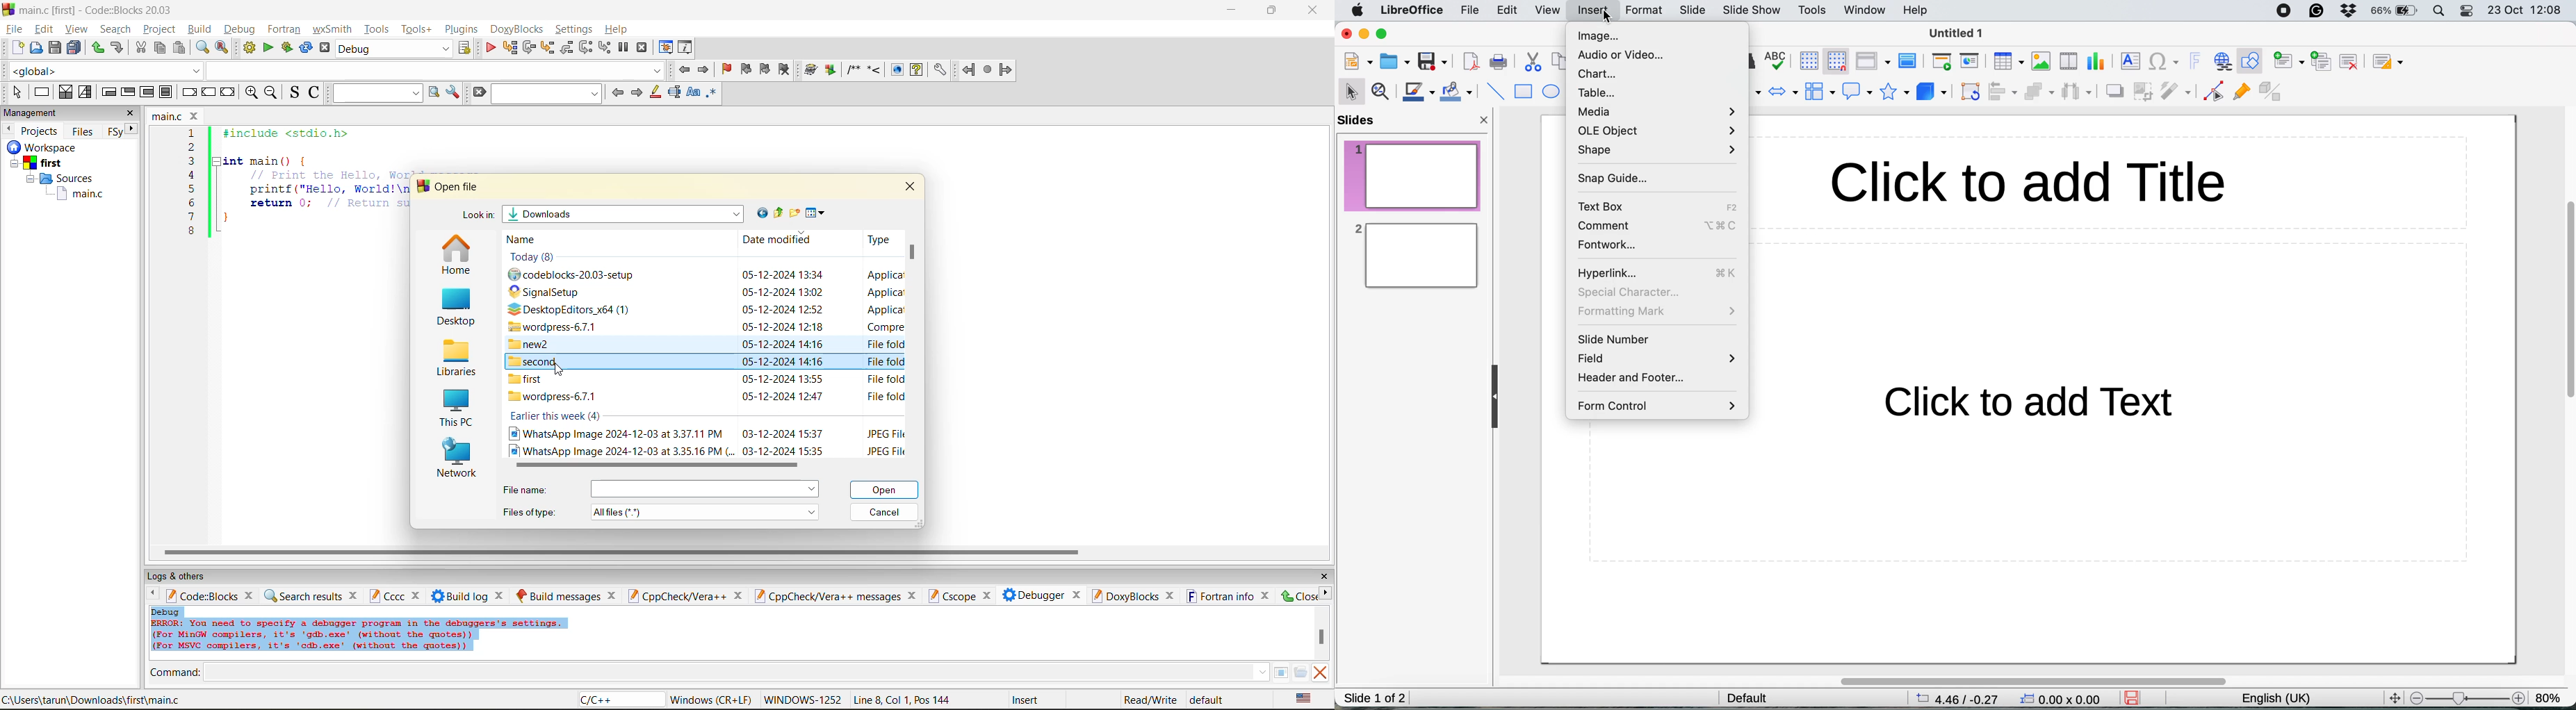 The width and height of the screenshot is (2576, 728). What do you see at coordinates (1319, 672) in the screenshot?
I see `clear output window` at bounding box center [1319, 672].